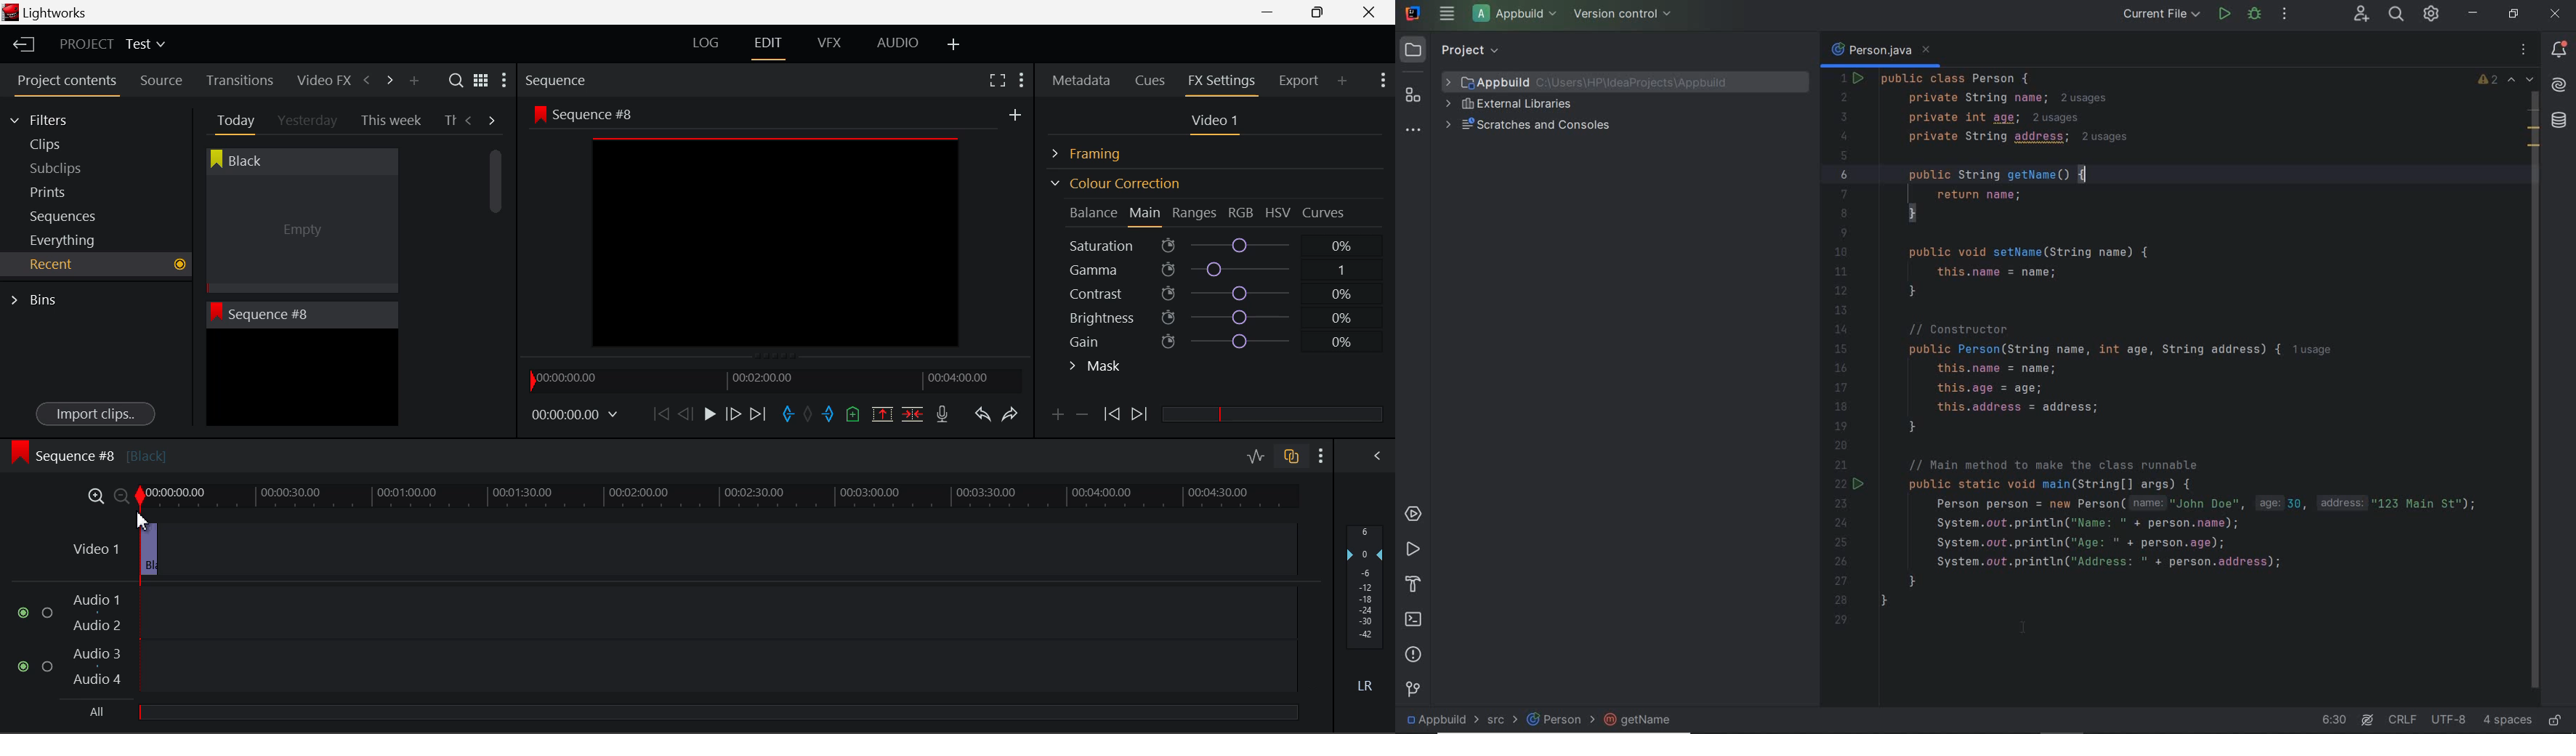 Image resolution: width=2576 pixels, height=756 pixels. I want to click on Contrast, so click(1216, 293).